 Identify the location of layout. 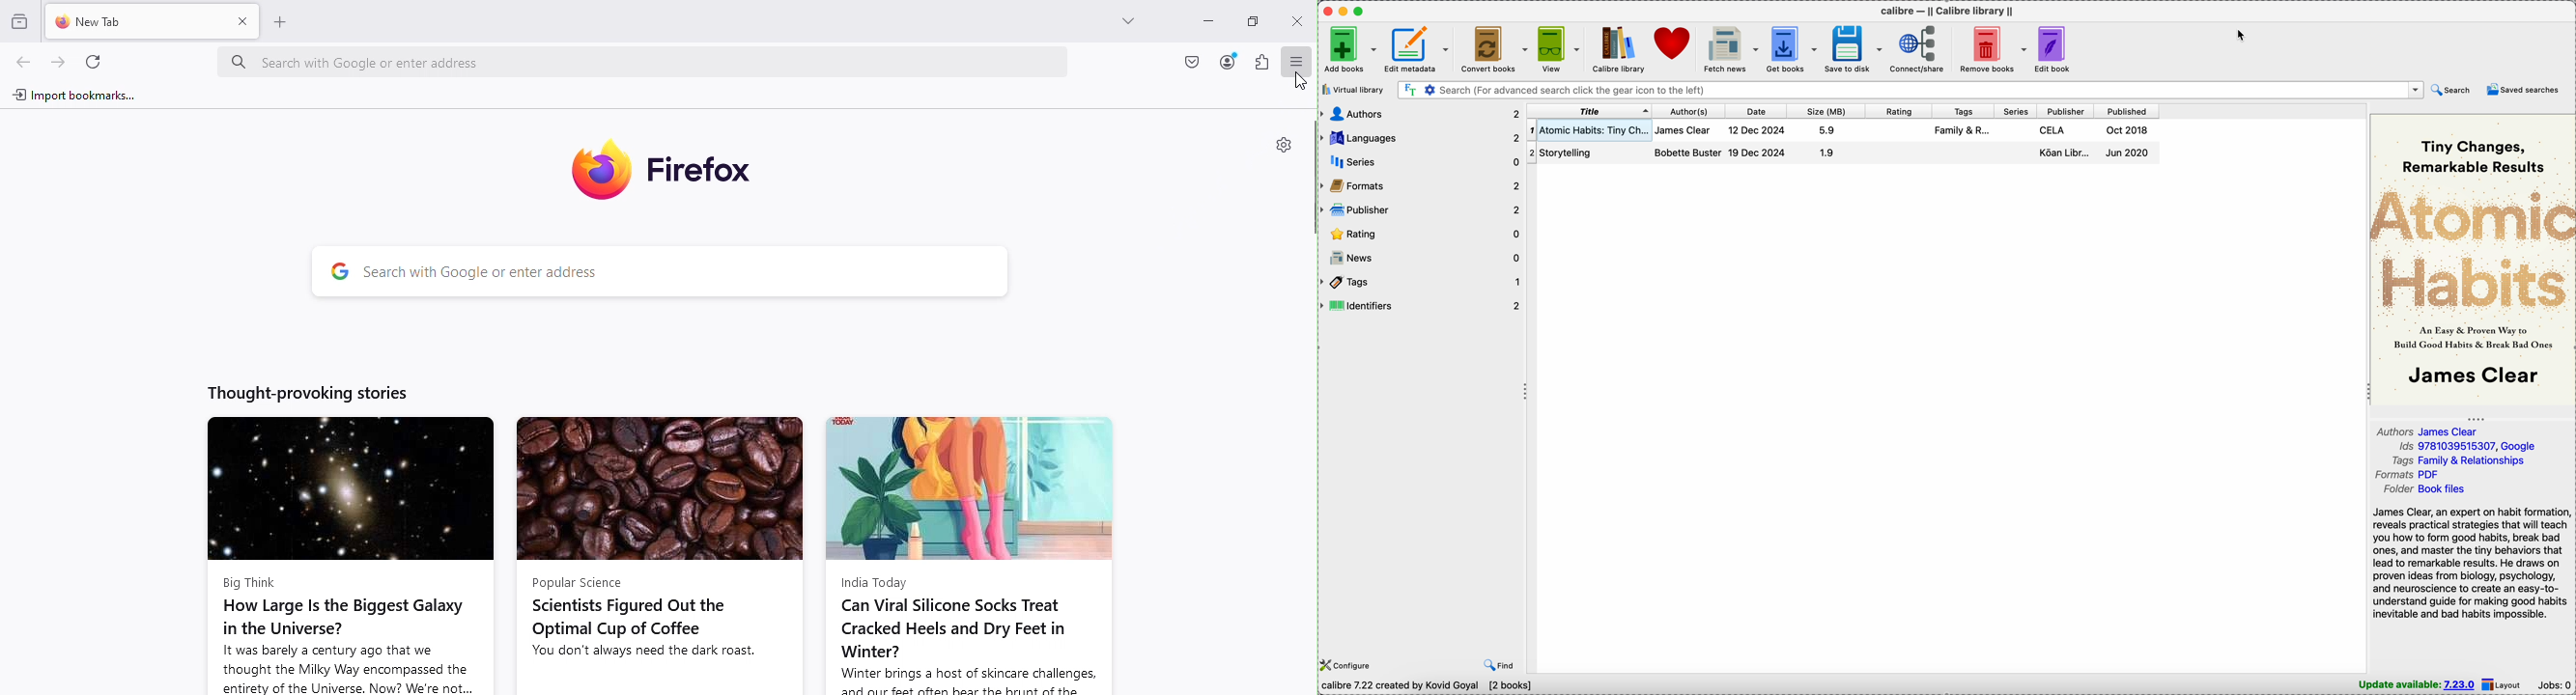
(2504, 684).